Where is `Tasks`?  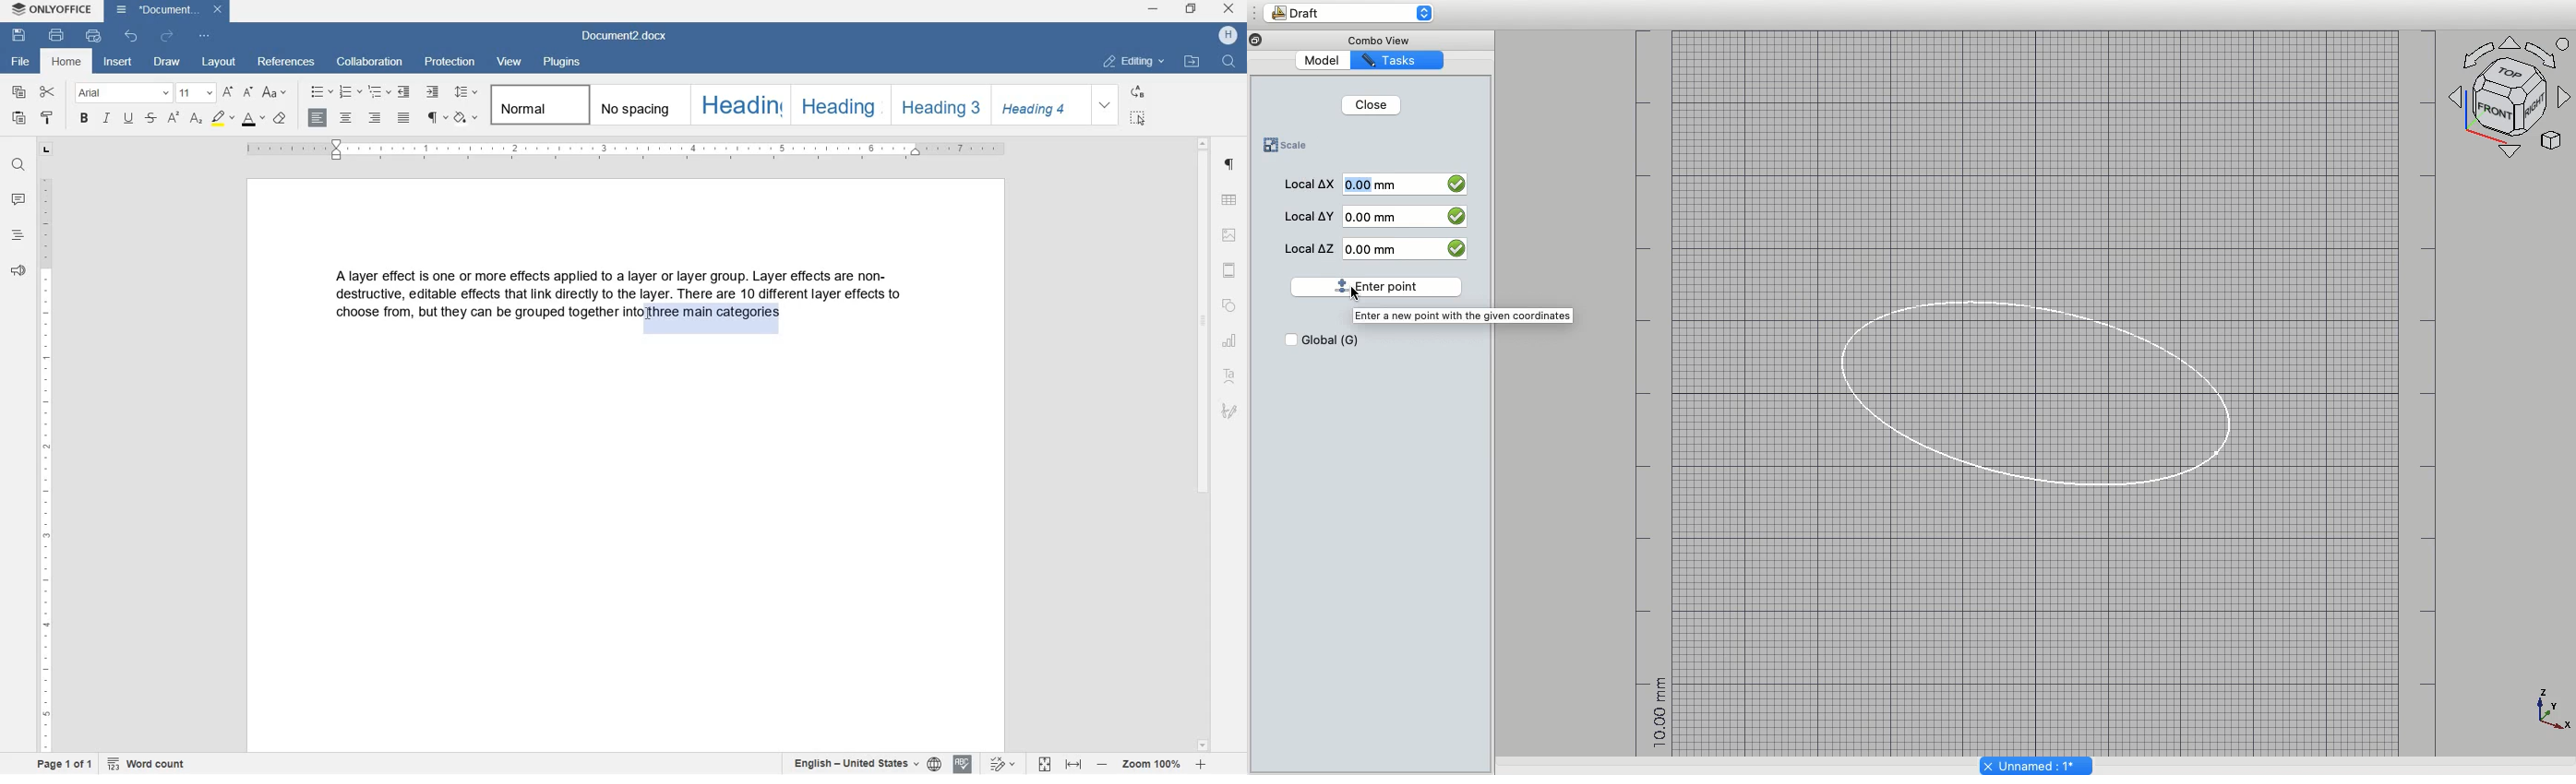
Tasks is located at coordinates (1398, 60).